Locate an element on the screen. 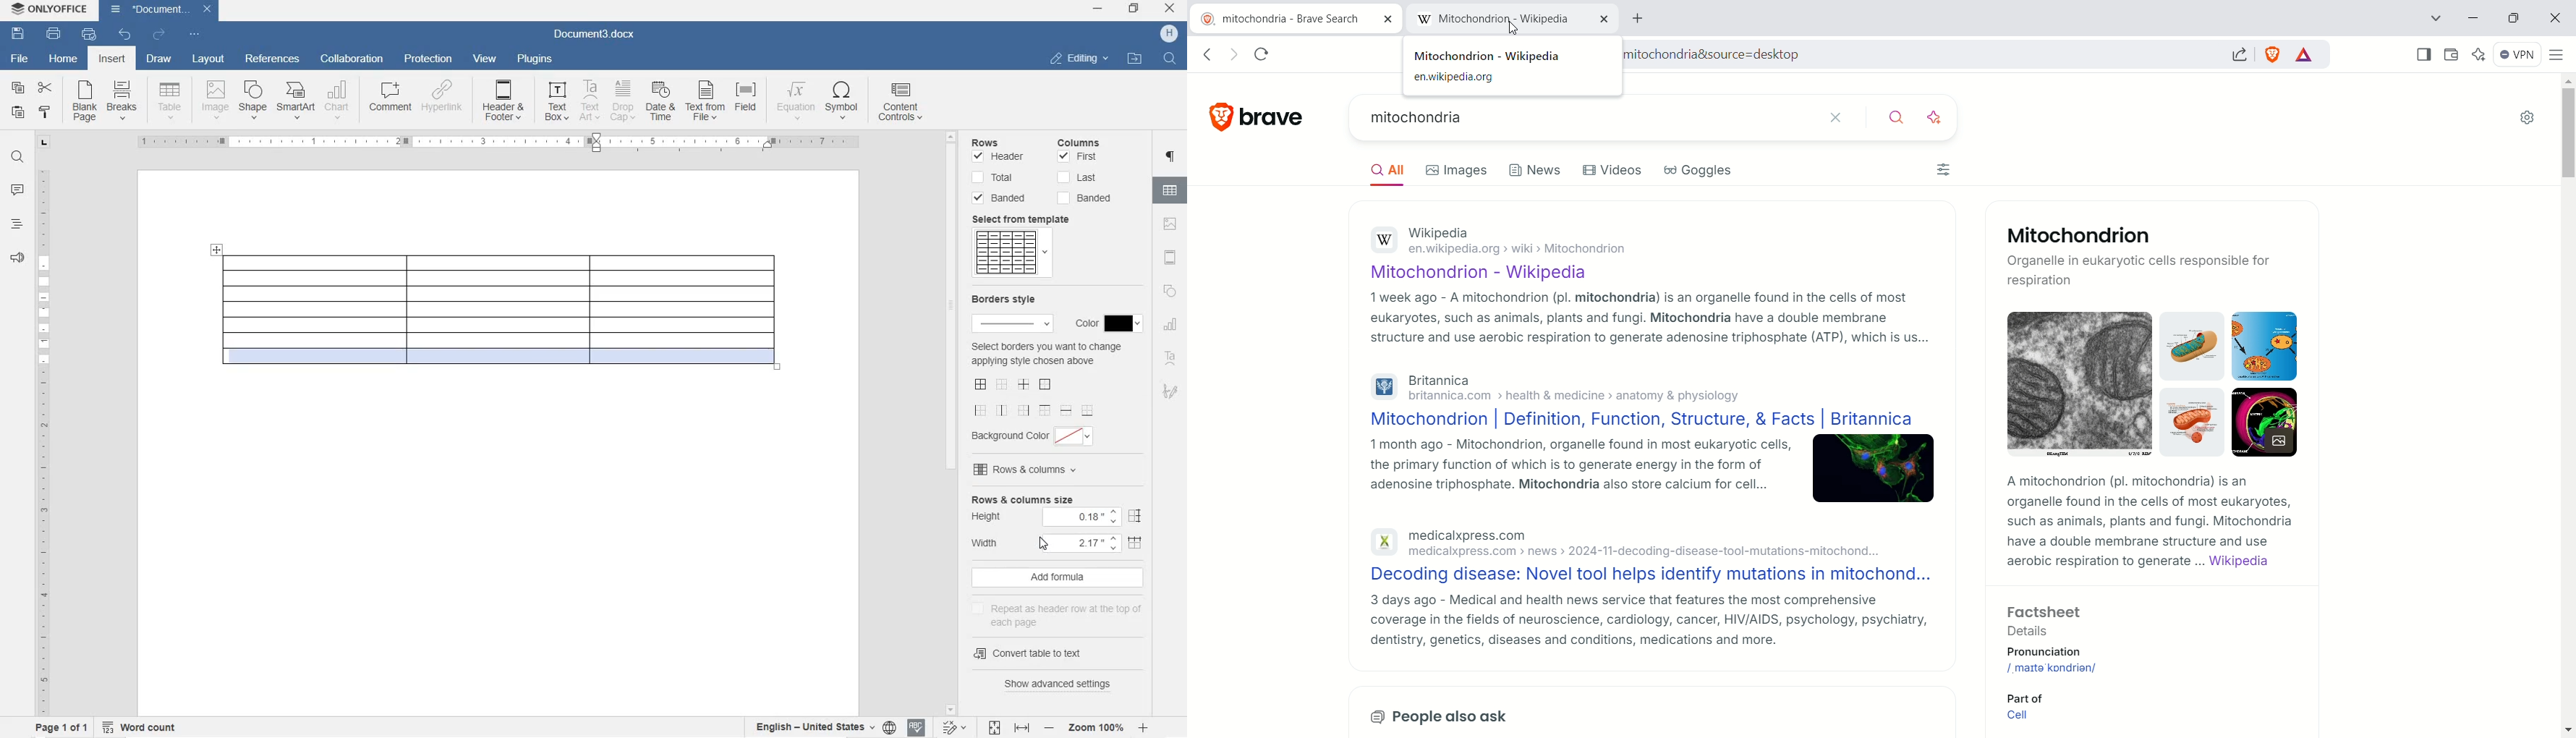 This screenshot has height=756, width=2576. FIT TO PAGE OR WIDTH is located at coordinates (1006, 729).